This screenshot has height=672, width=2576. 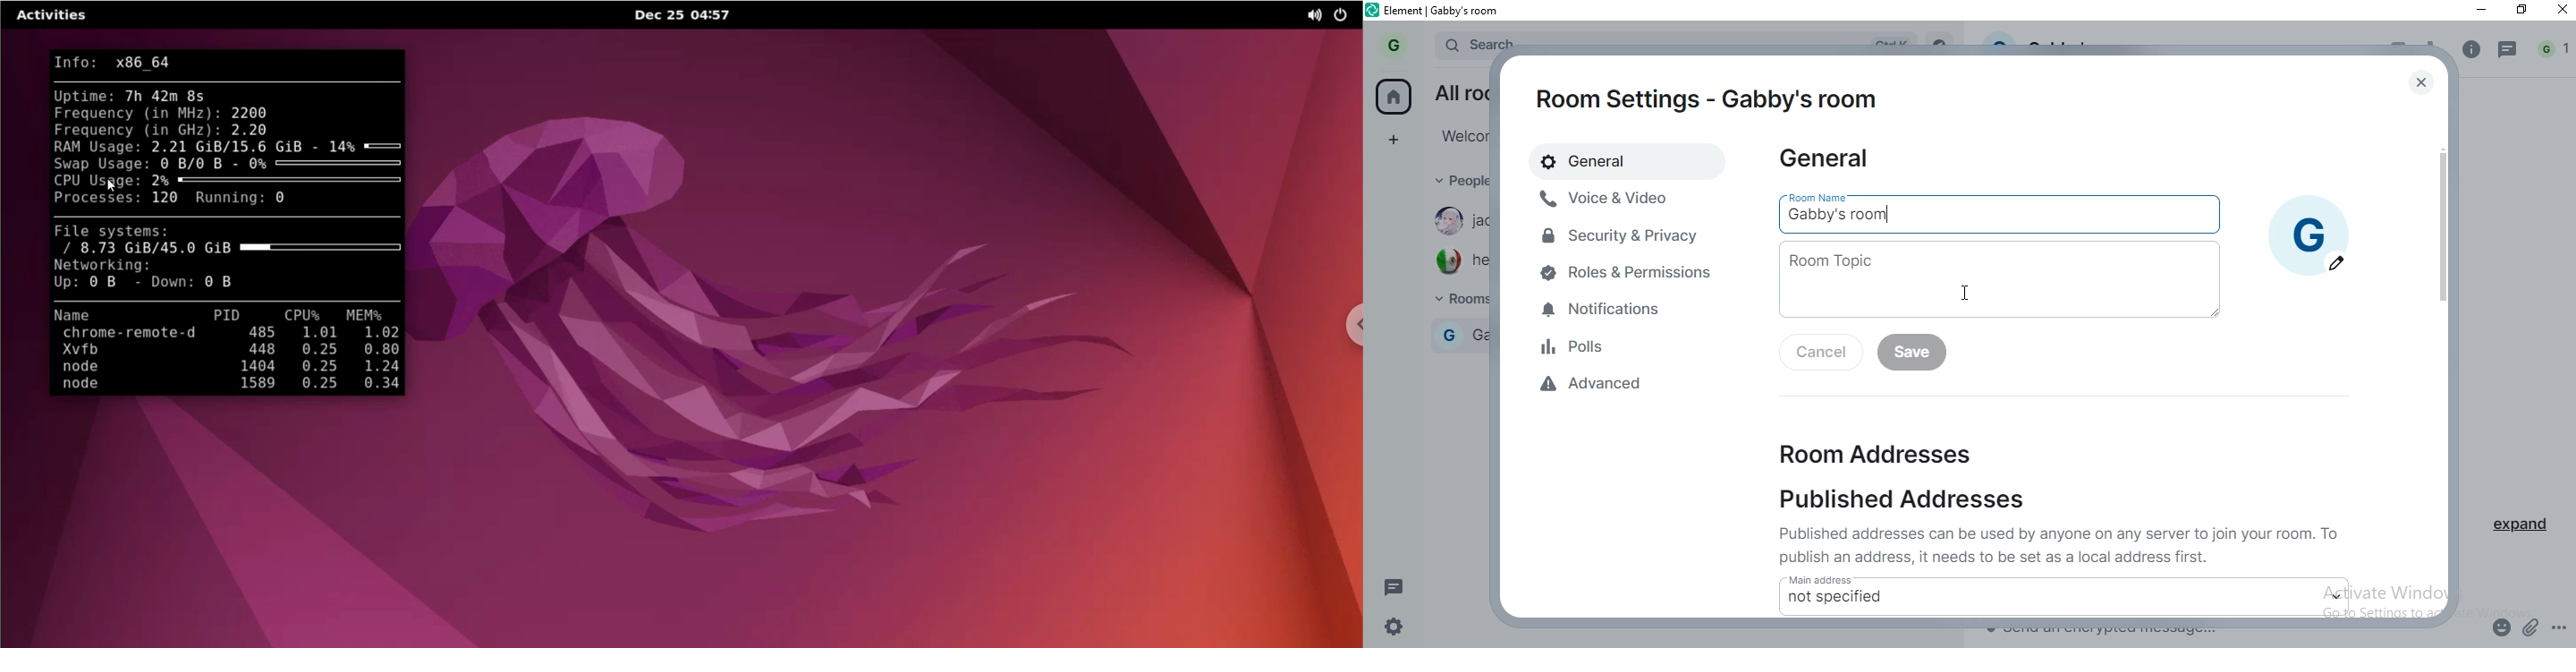 What do you see at coordinates (1892, 215) in the screenshot?
I see `gabby's room` at bounding box center [1892, 215].